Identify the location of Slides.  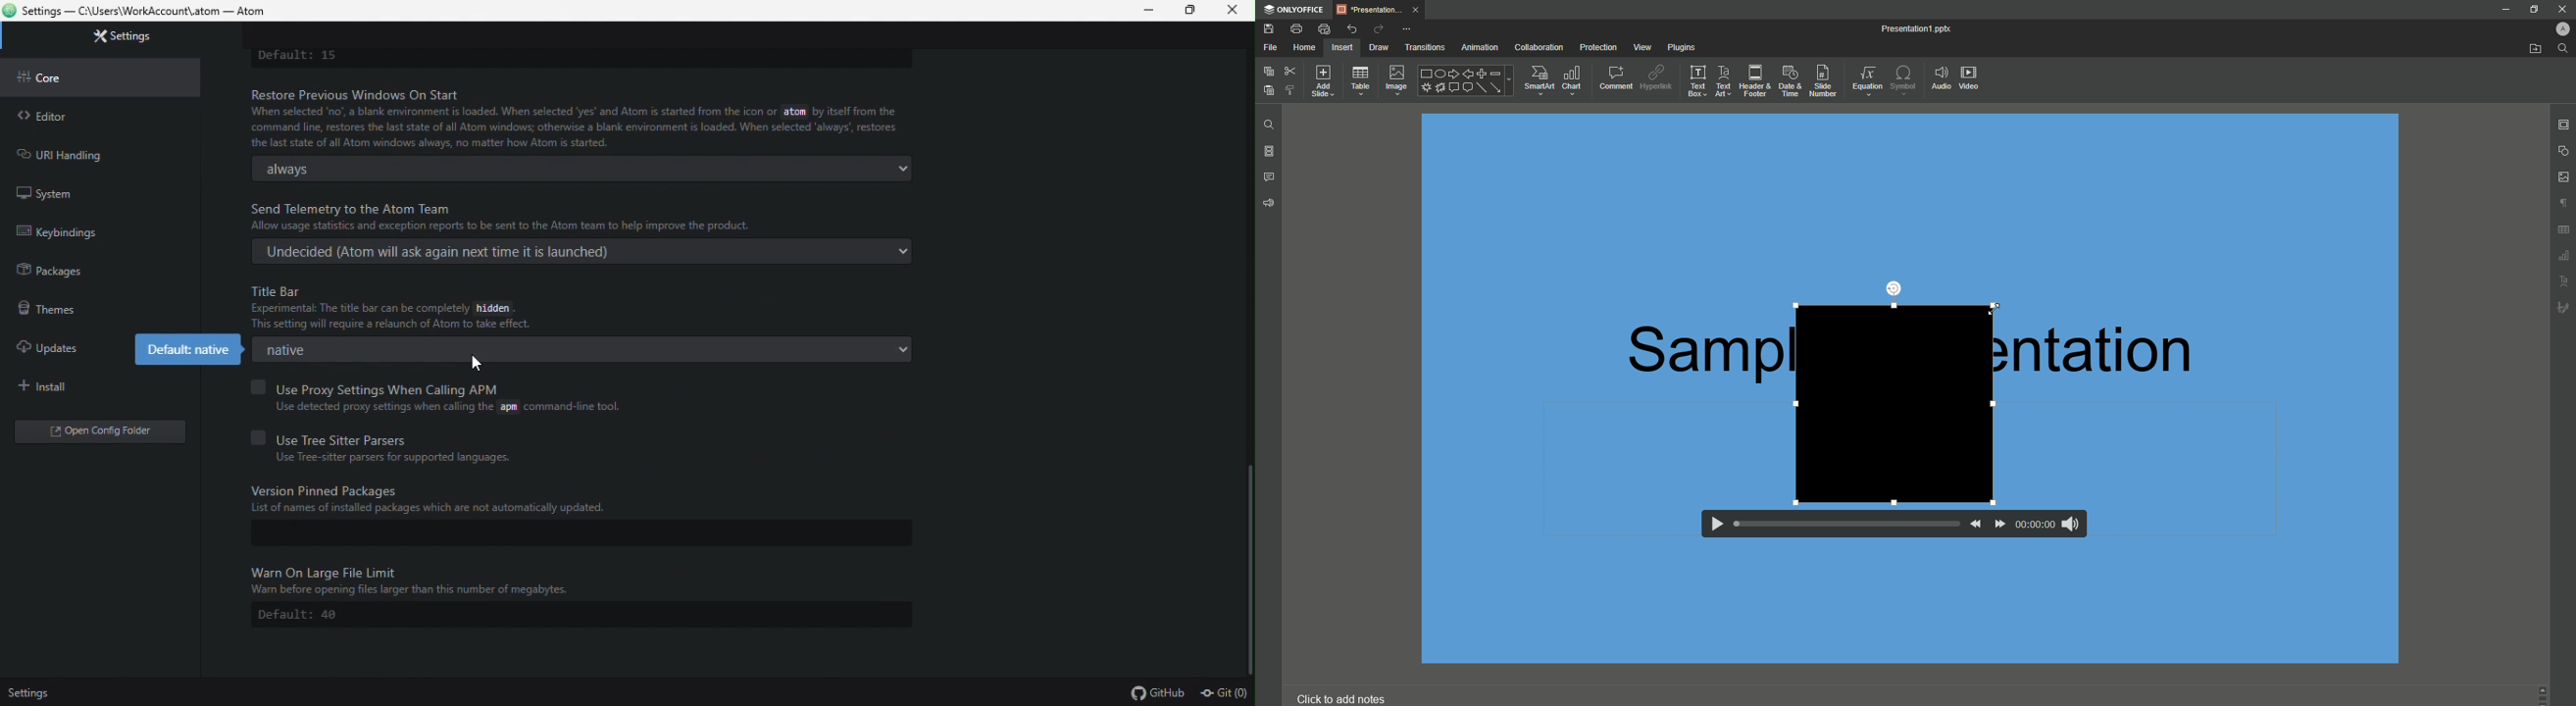
(1269, 153).